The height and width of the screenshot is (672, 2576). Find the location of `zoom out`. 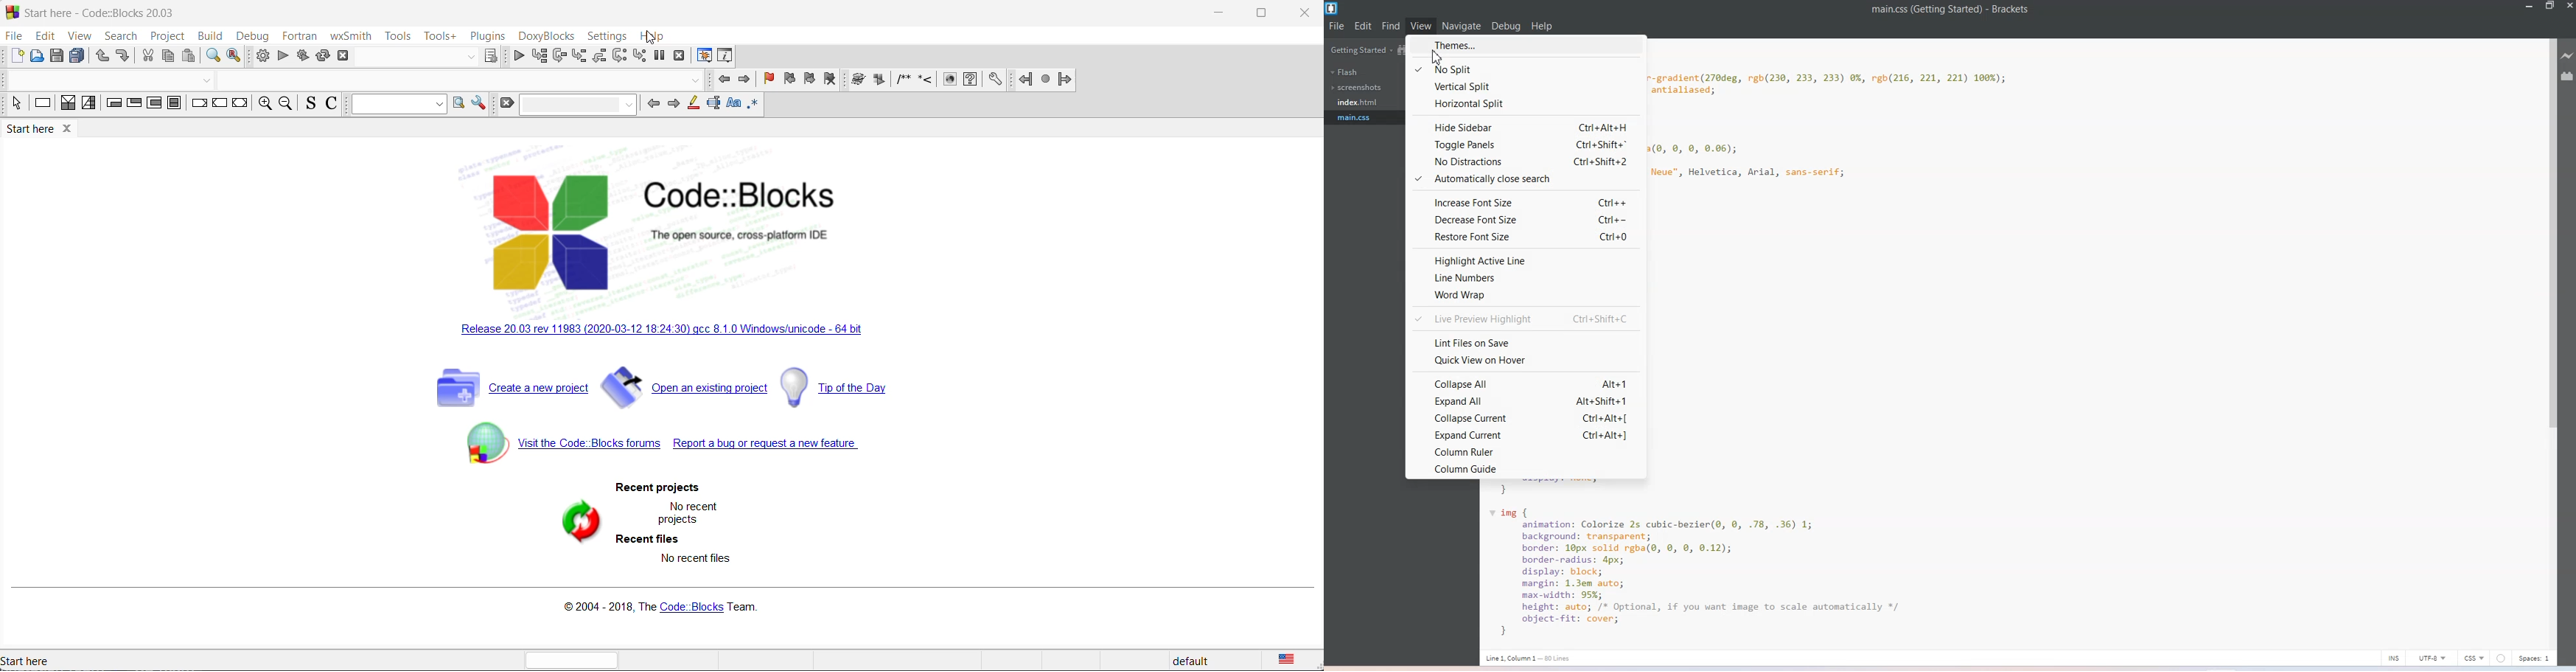

zoom out is located at coordinates (287, 105).